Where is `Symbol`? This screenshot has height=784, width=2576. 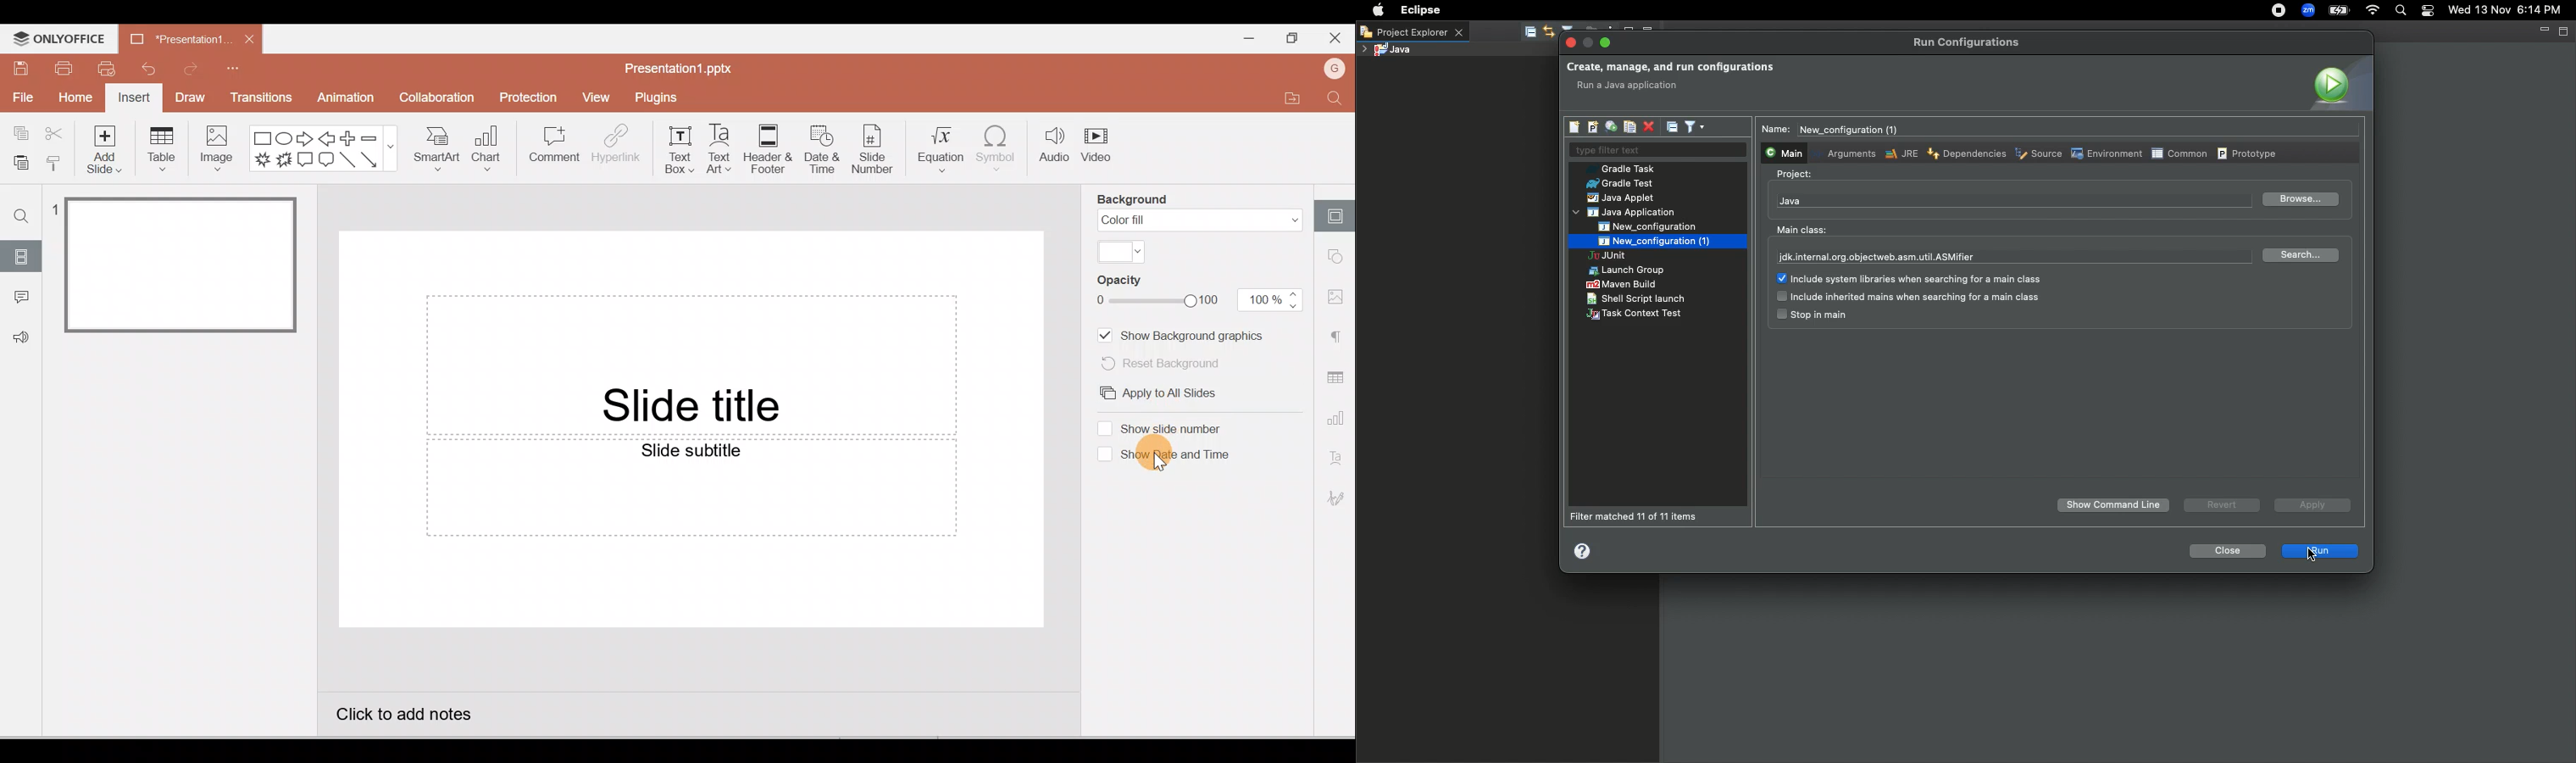 Symbol is located at coordinates (1001, 149).